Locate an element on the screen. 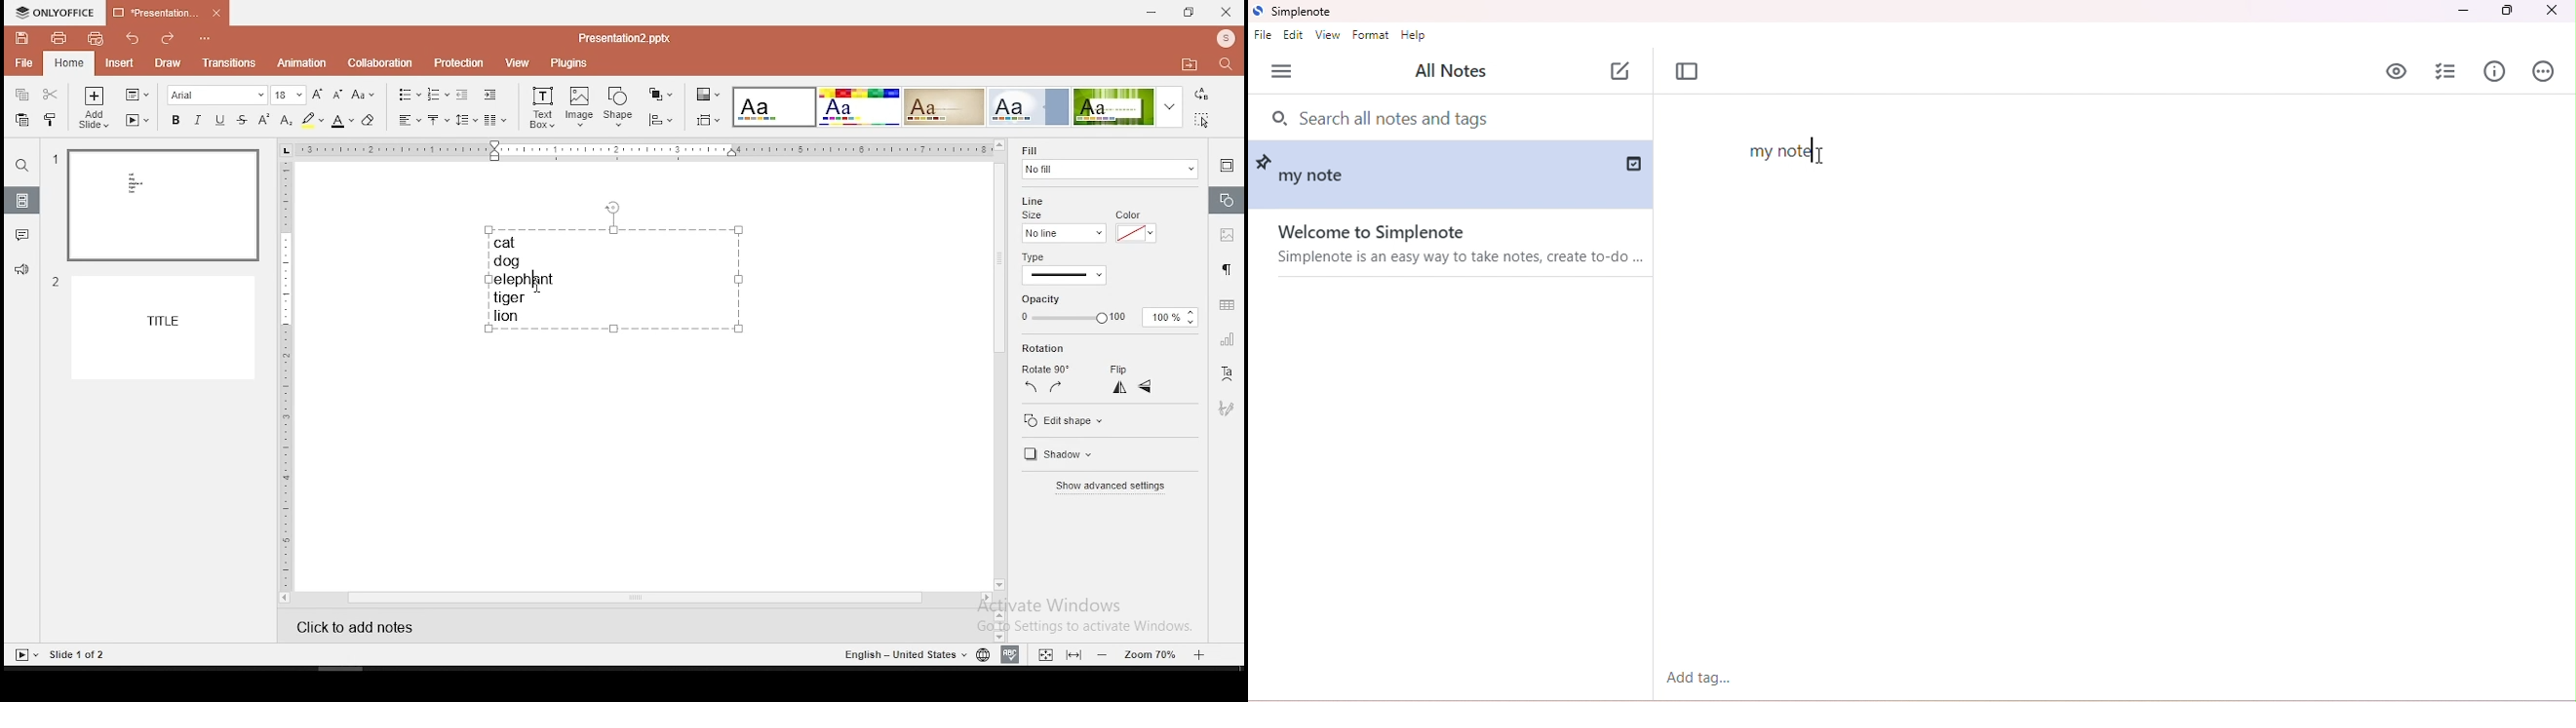 The height and width of the screenshot is (728, 2576). plugins is located at coordinates (569, 63).